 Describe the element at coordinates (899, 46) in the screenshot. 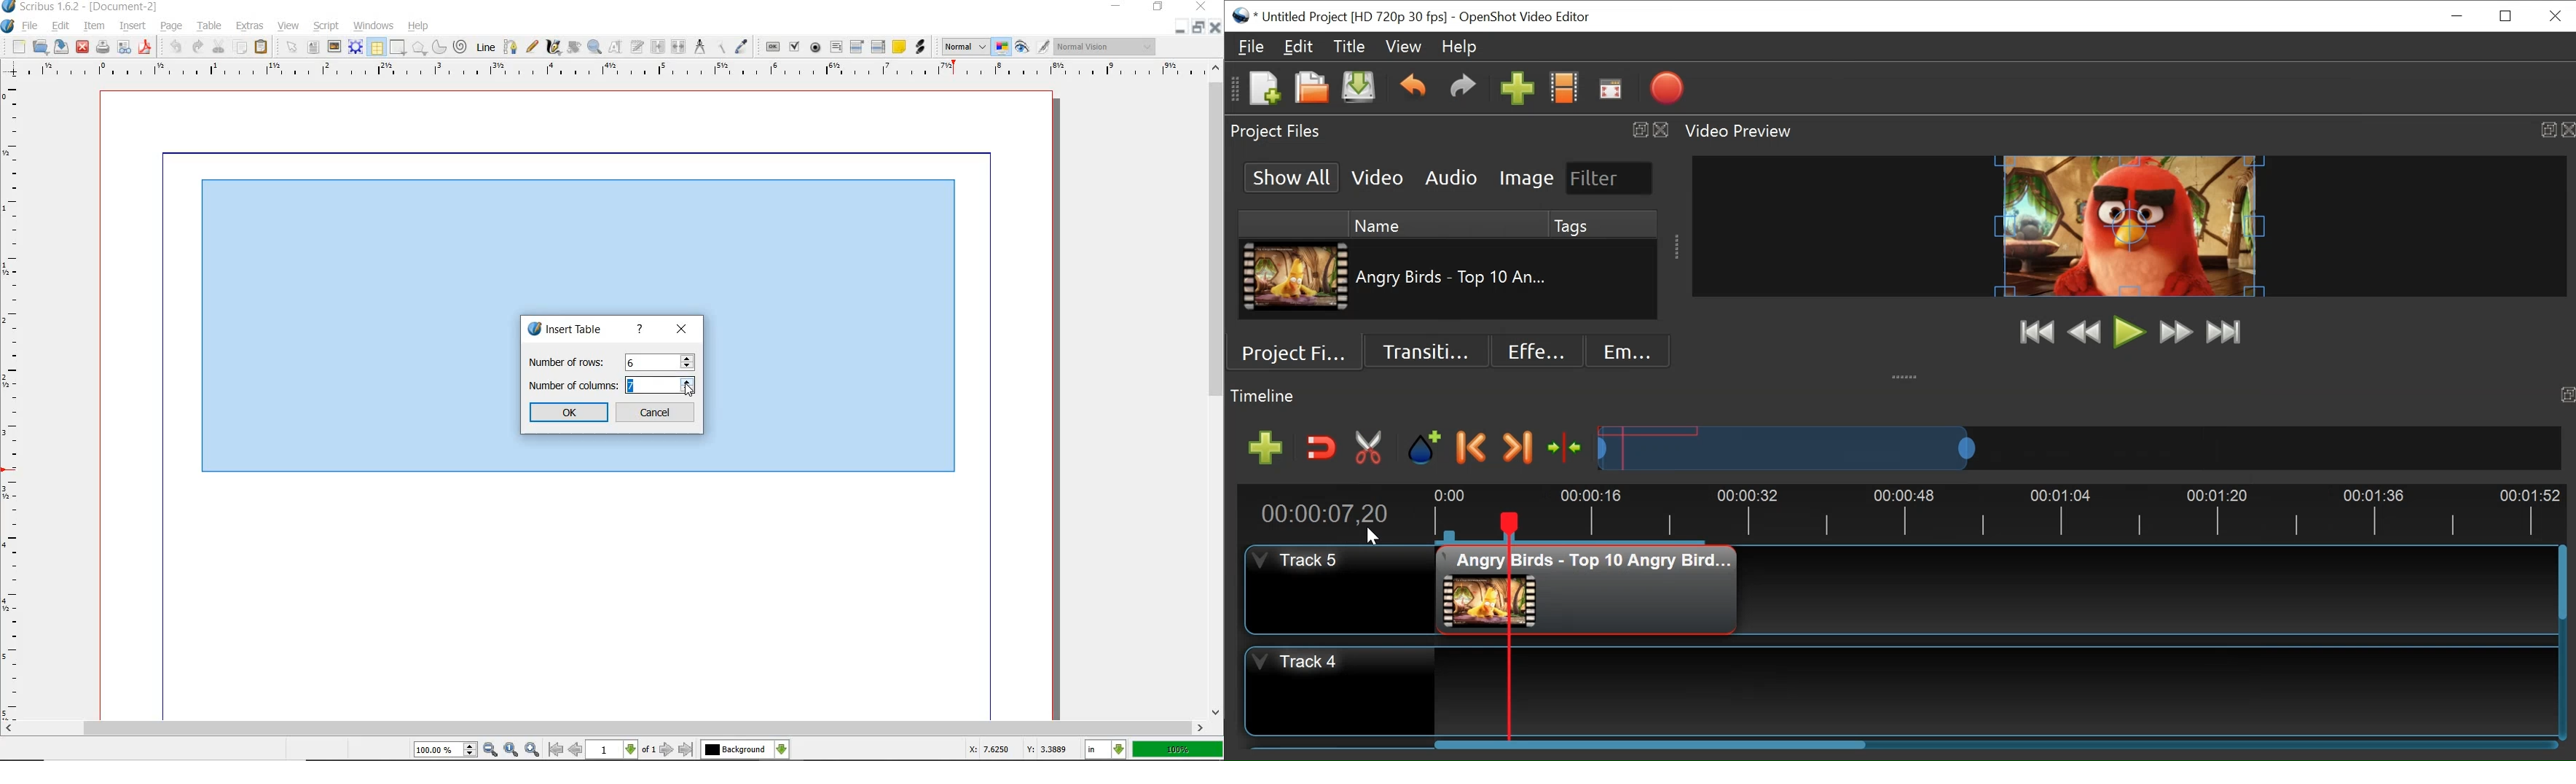

I see `text annotation` at that location.